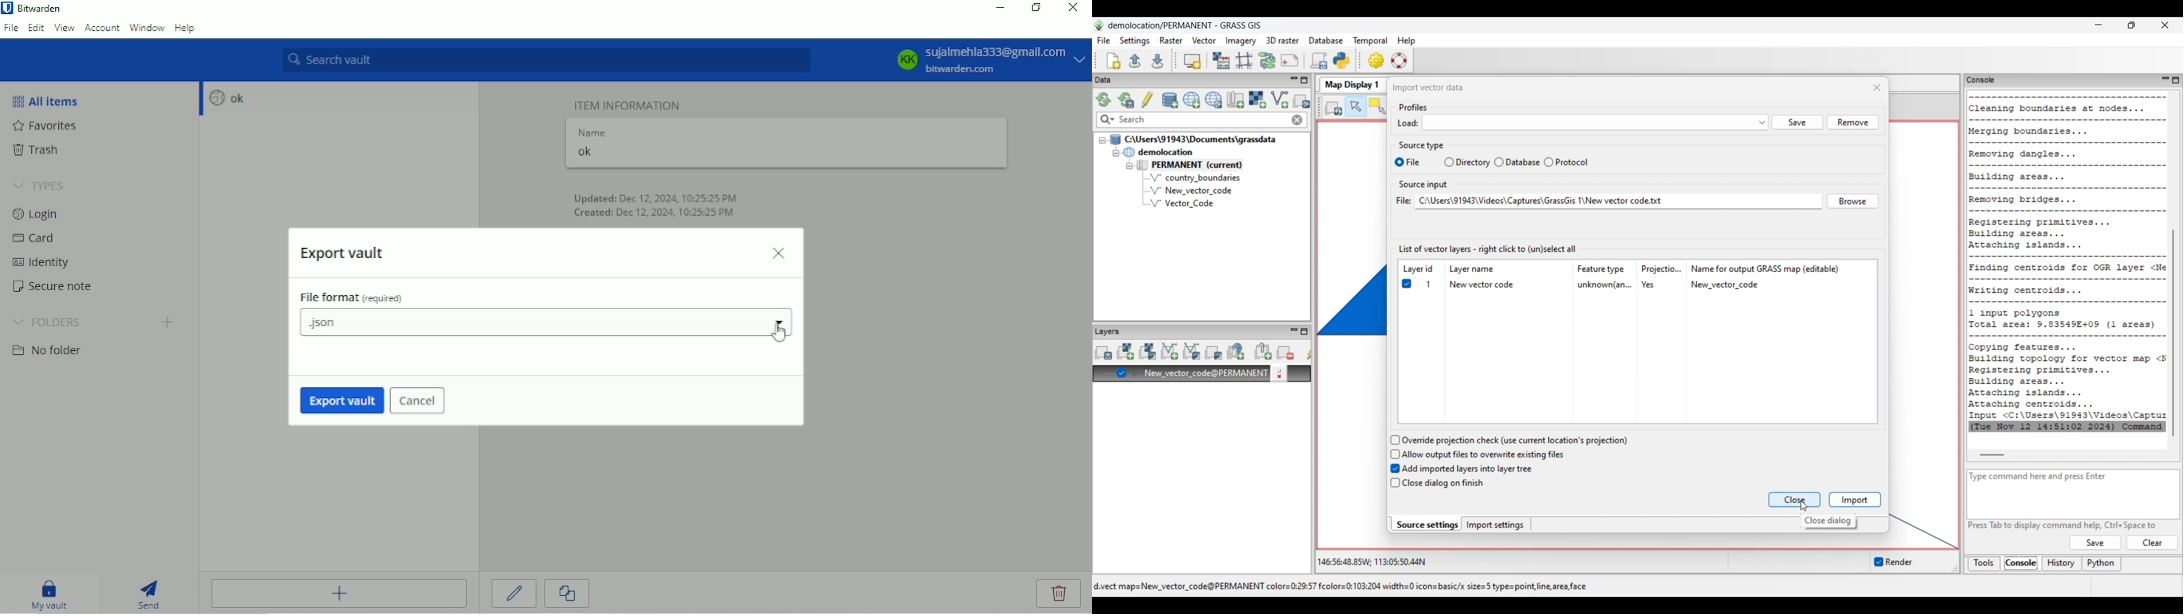 This screenshot has height=616, width=2184. Describe the element at coordinates (147, 27) in the screenshot. I see `Window` at that location.